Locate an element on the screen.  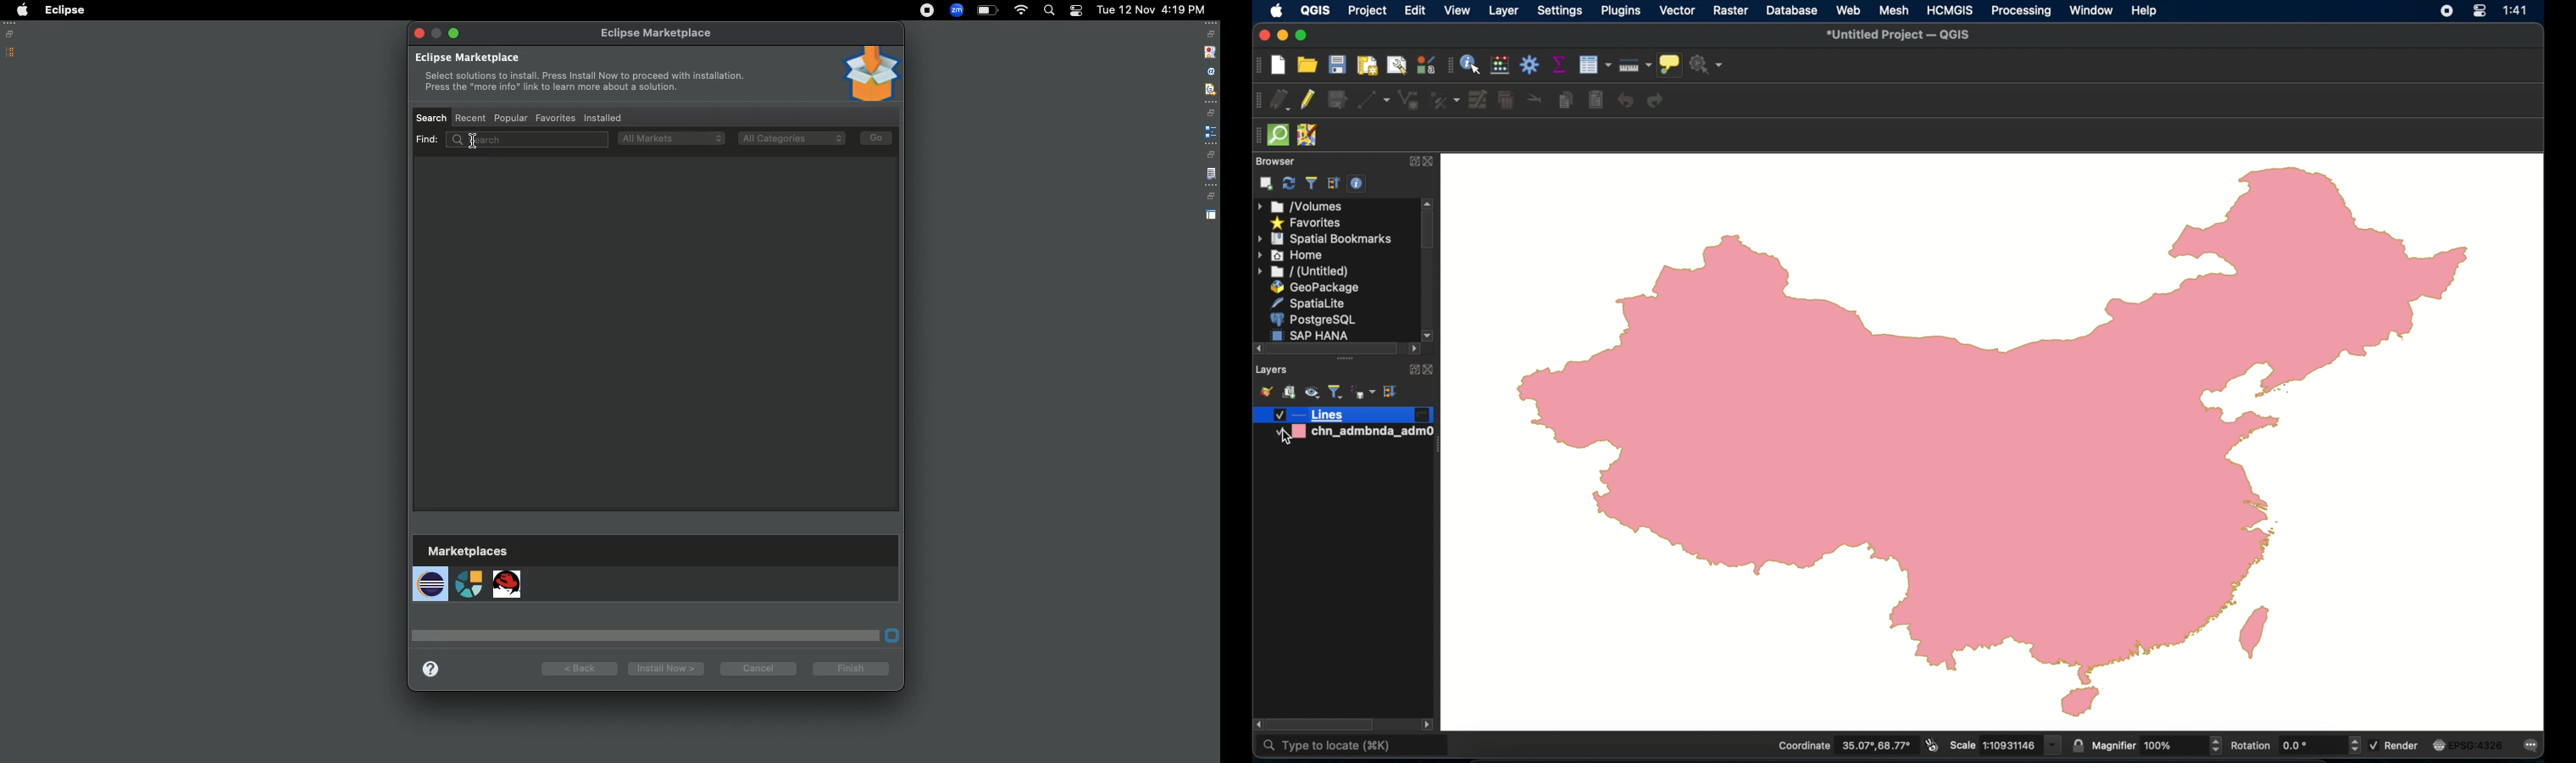
expand all is located at coordinates (1391, 391).